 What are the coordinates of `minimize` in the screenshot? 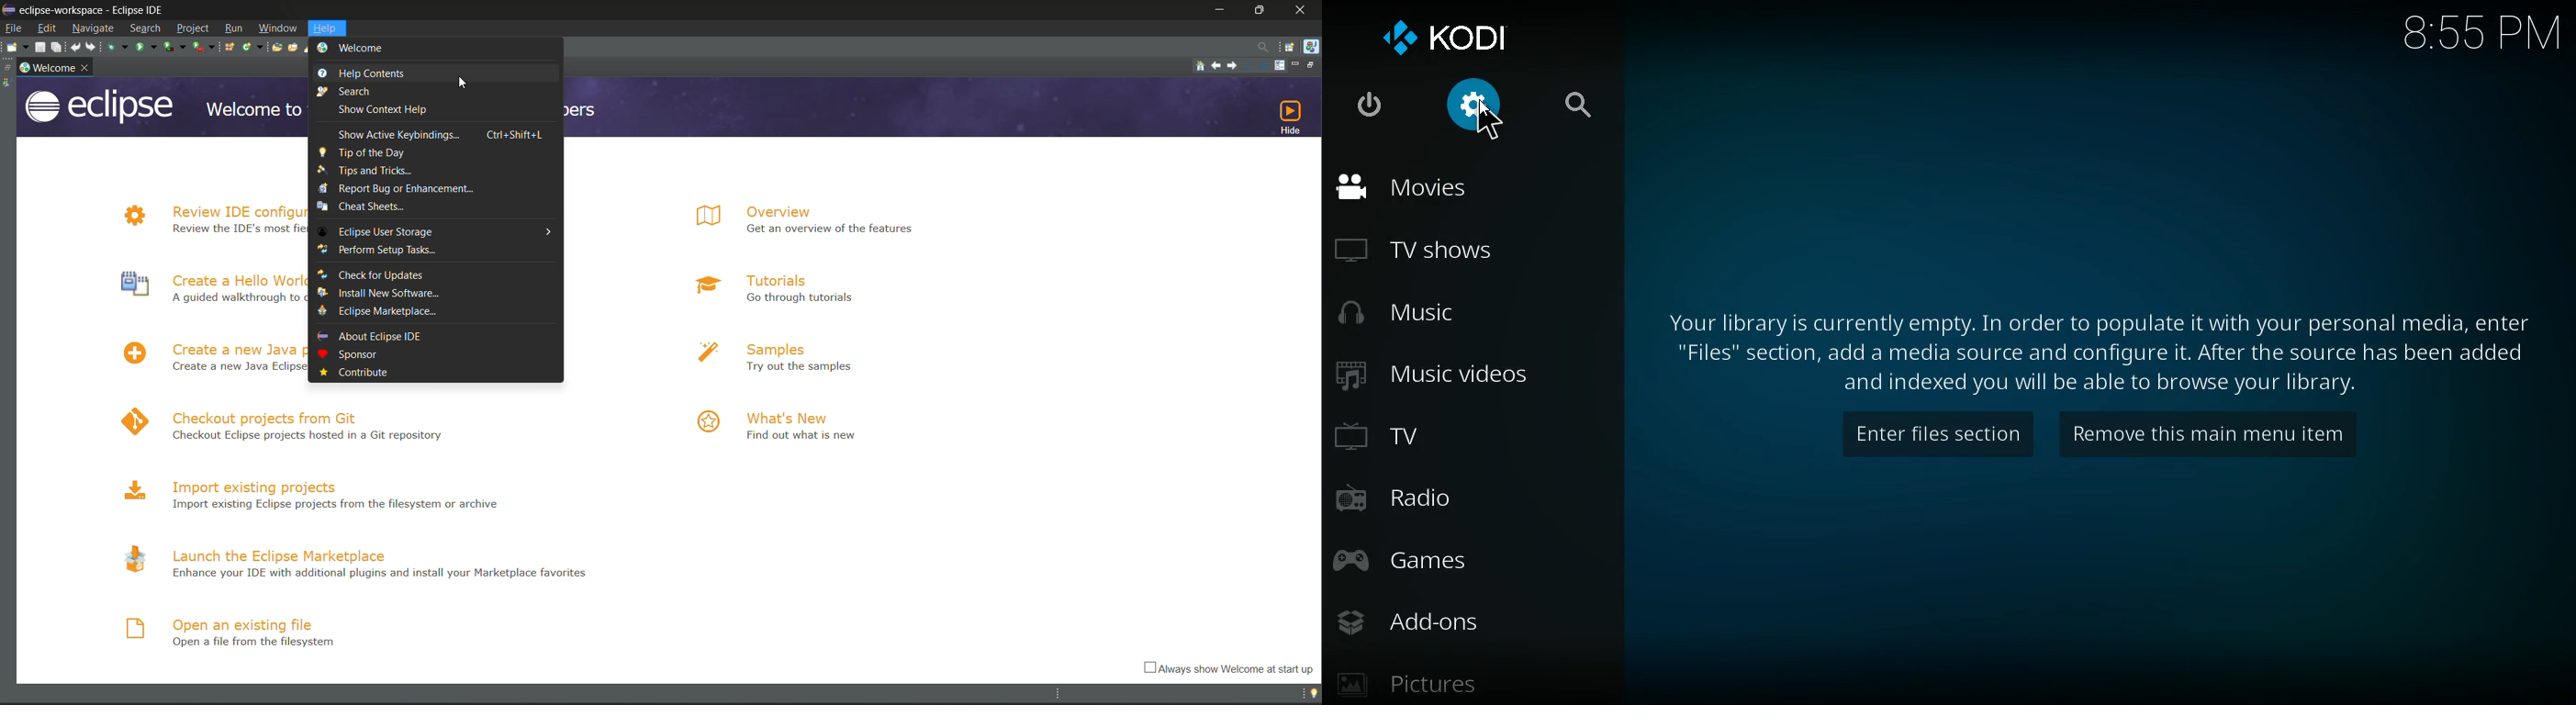 It's located at (1224, 12).